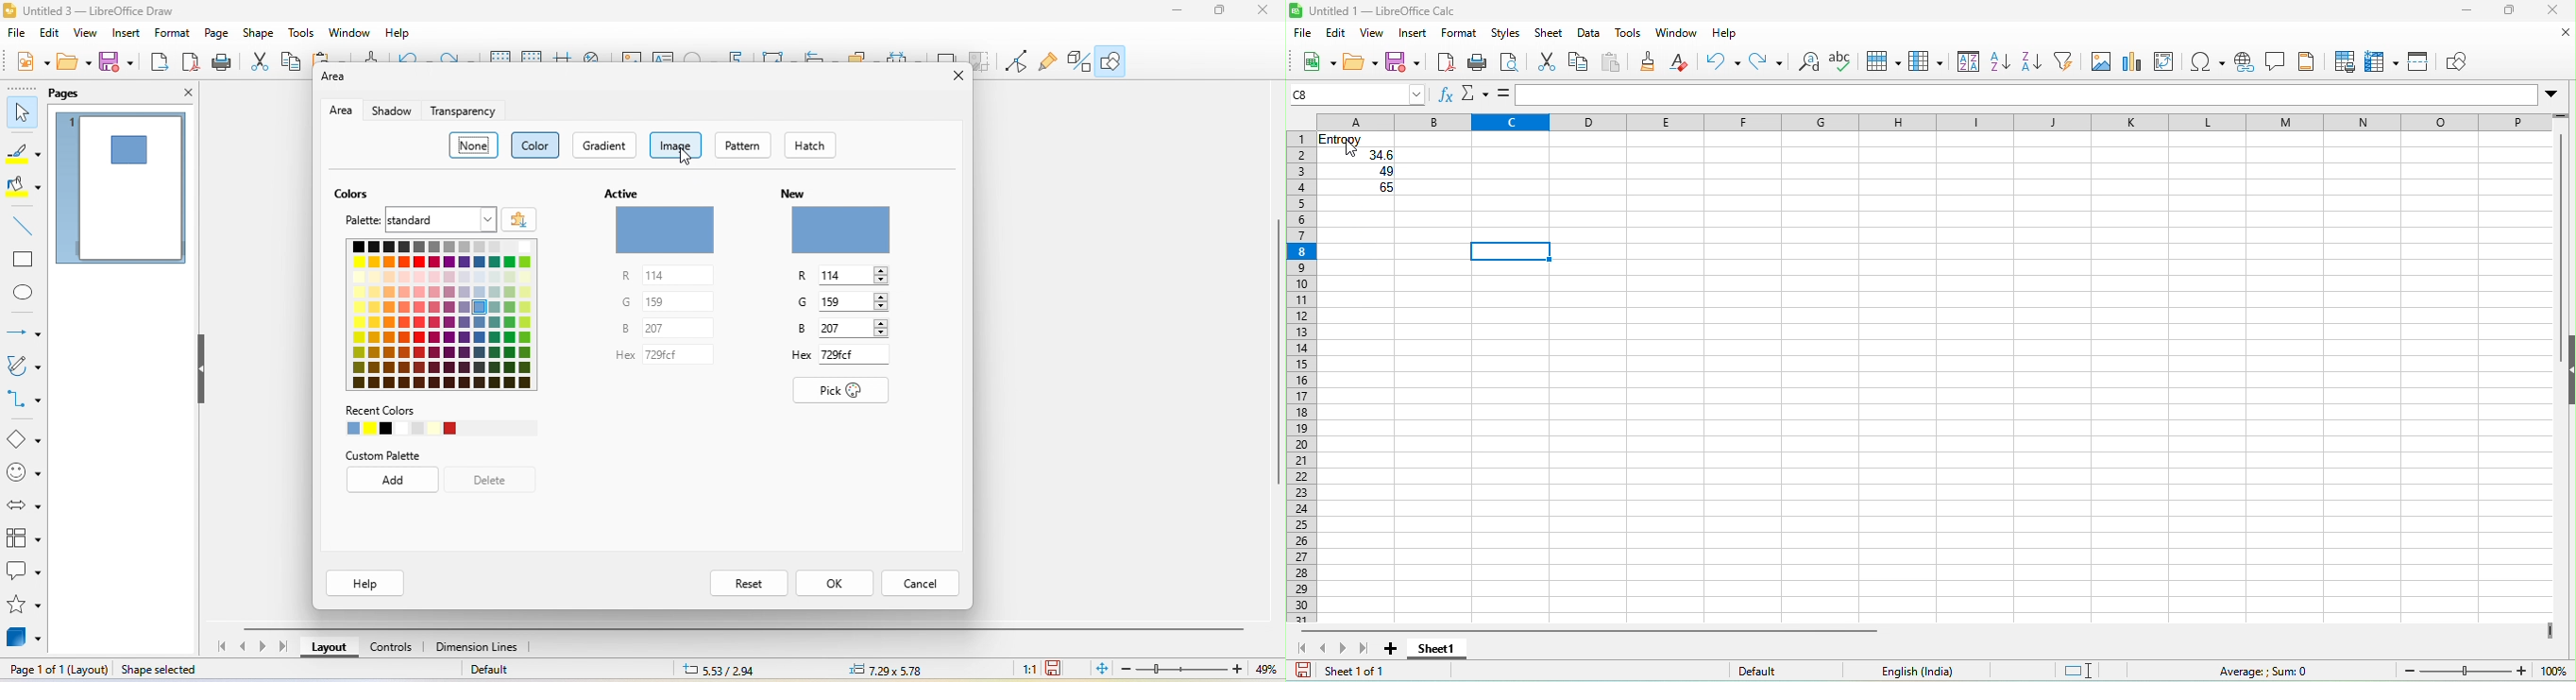 The width and height of the screenshot is (2576, 700). What do you see at coordinates (159, 63) in the screenshot?
I see `export` at bounding box center [159, 63].